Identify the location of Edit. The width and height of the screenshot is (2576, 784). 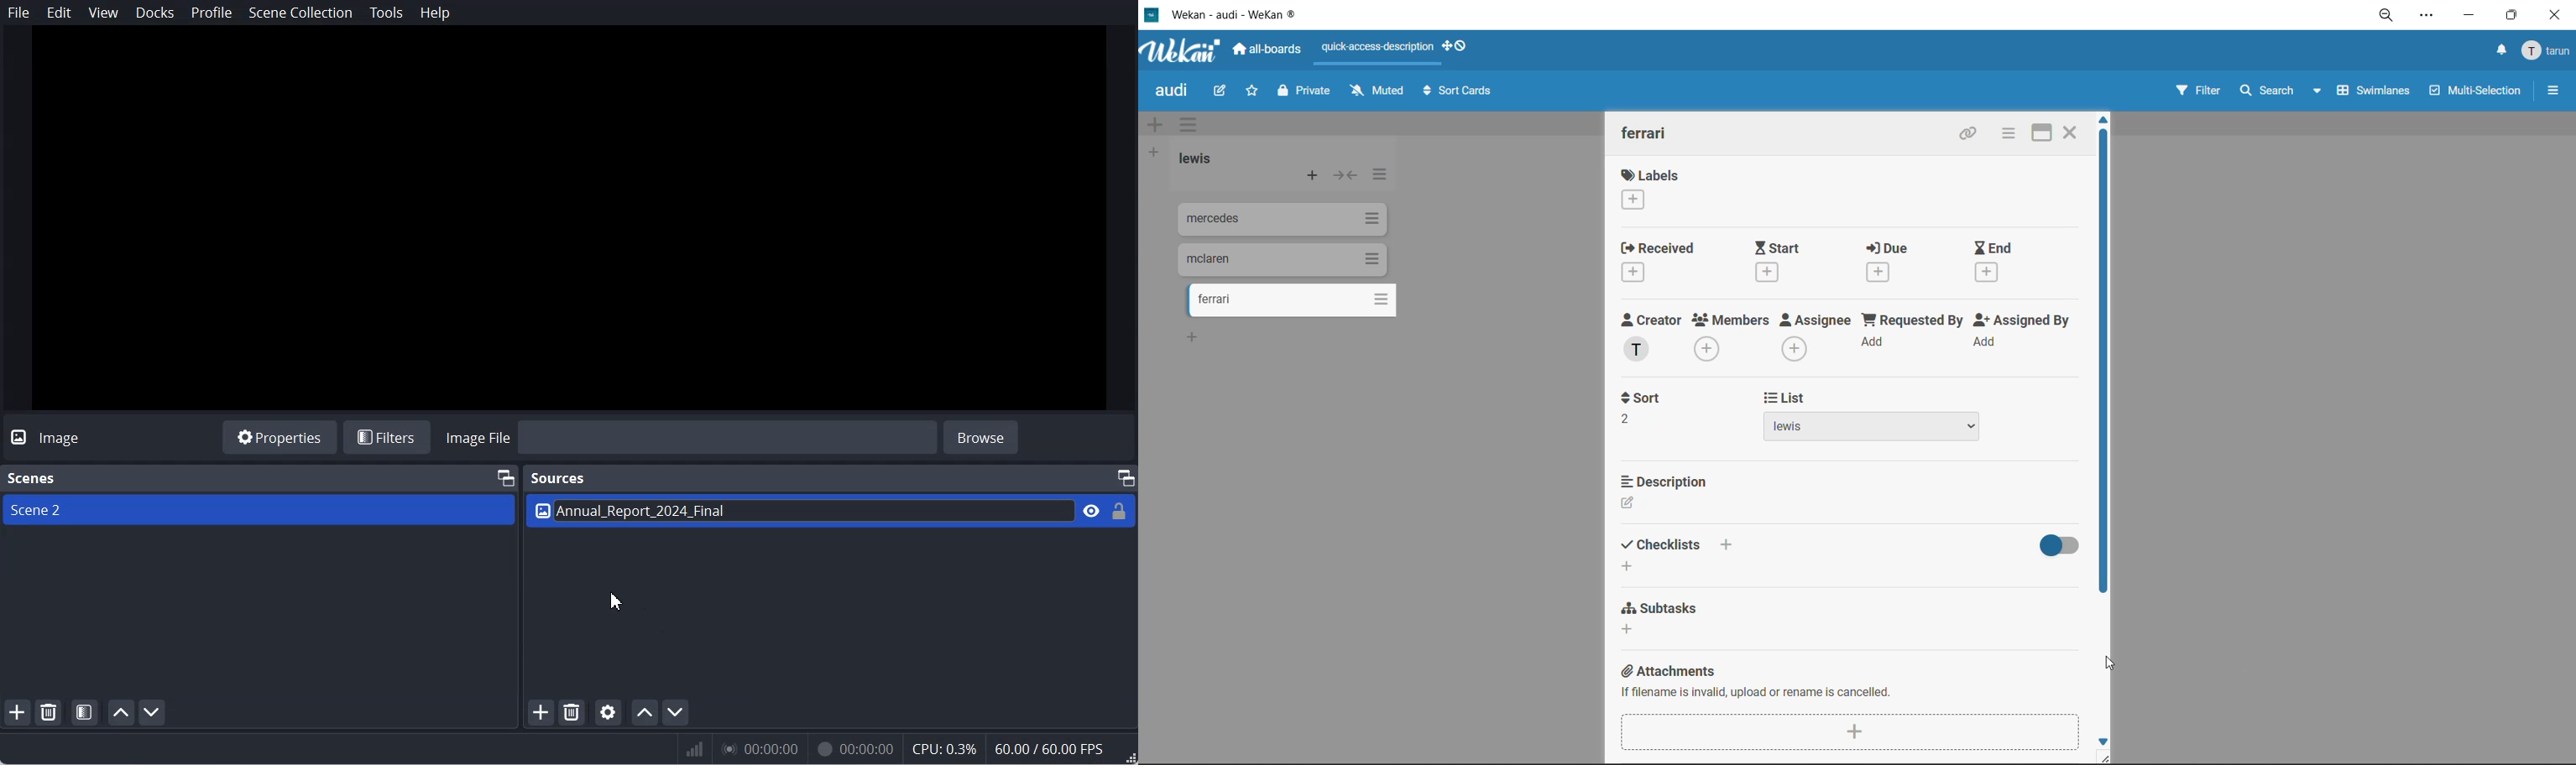
(60, 13).